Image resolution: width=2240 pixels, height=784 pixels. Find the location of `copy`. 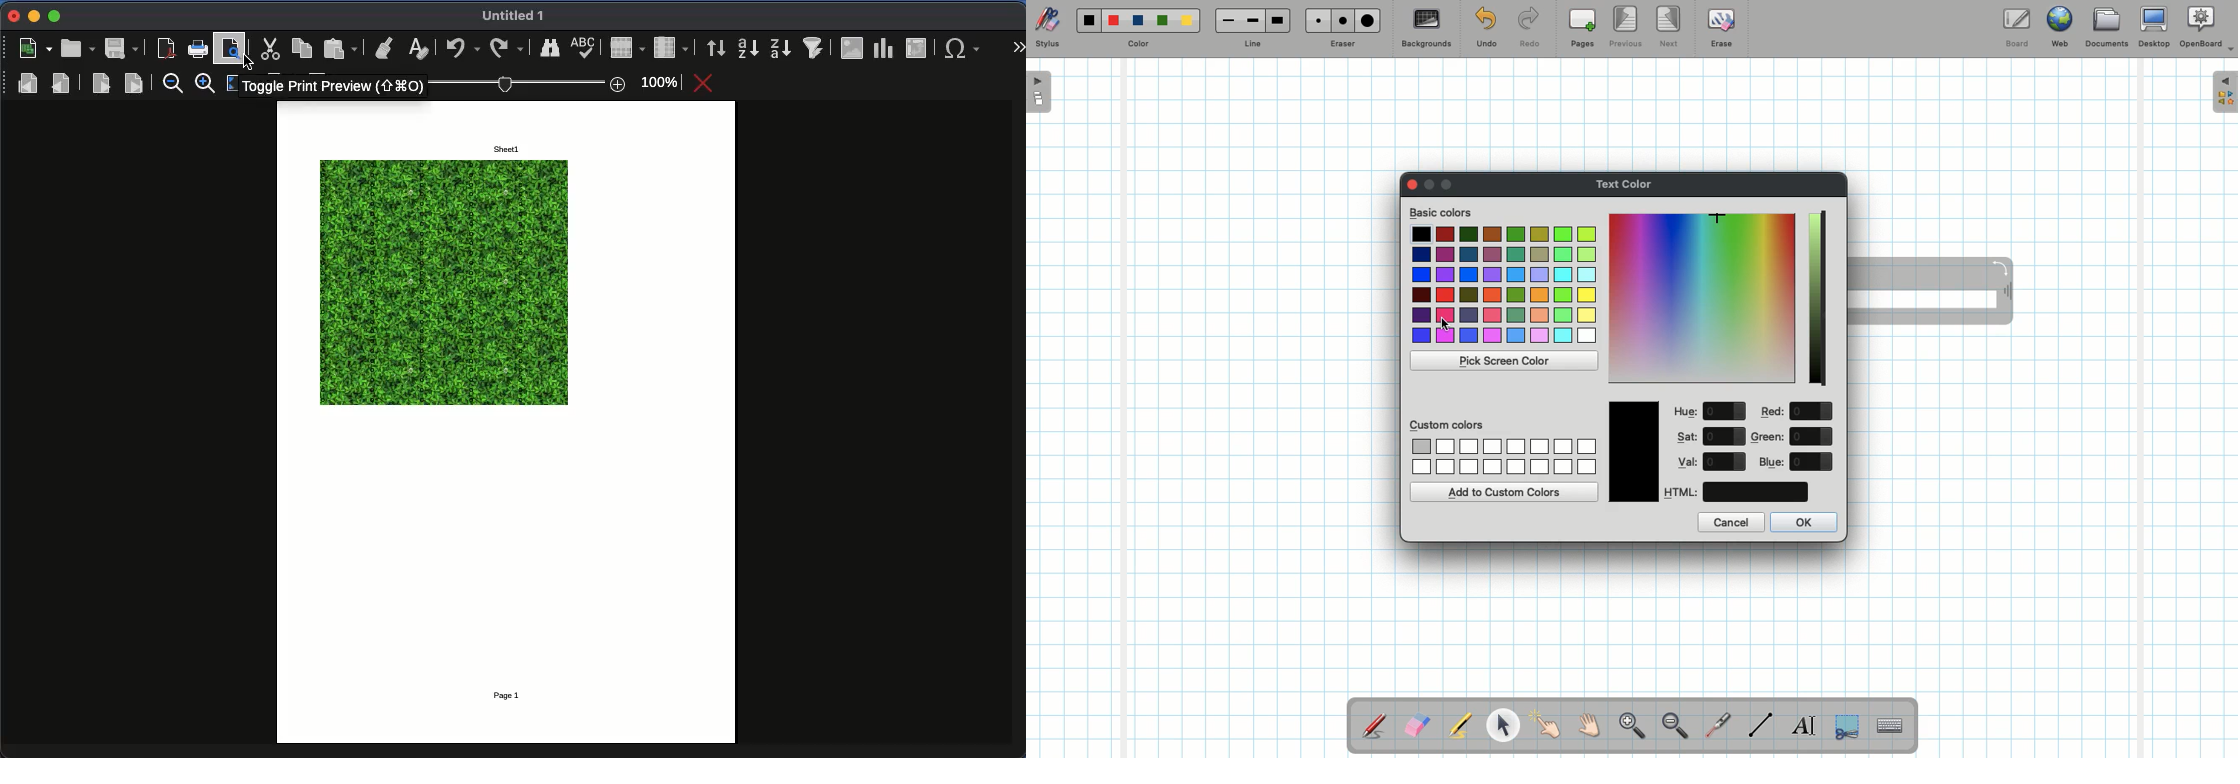

copy is located at coordinates (301, 46).